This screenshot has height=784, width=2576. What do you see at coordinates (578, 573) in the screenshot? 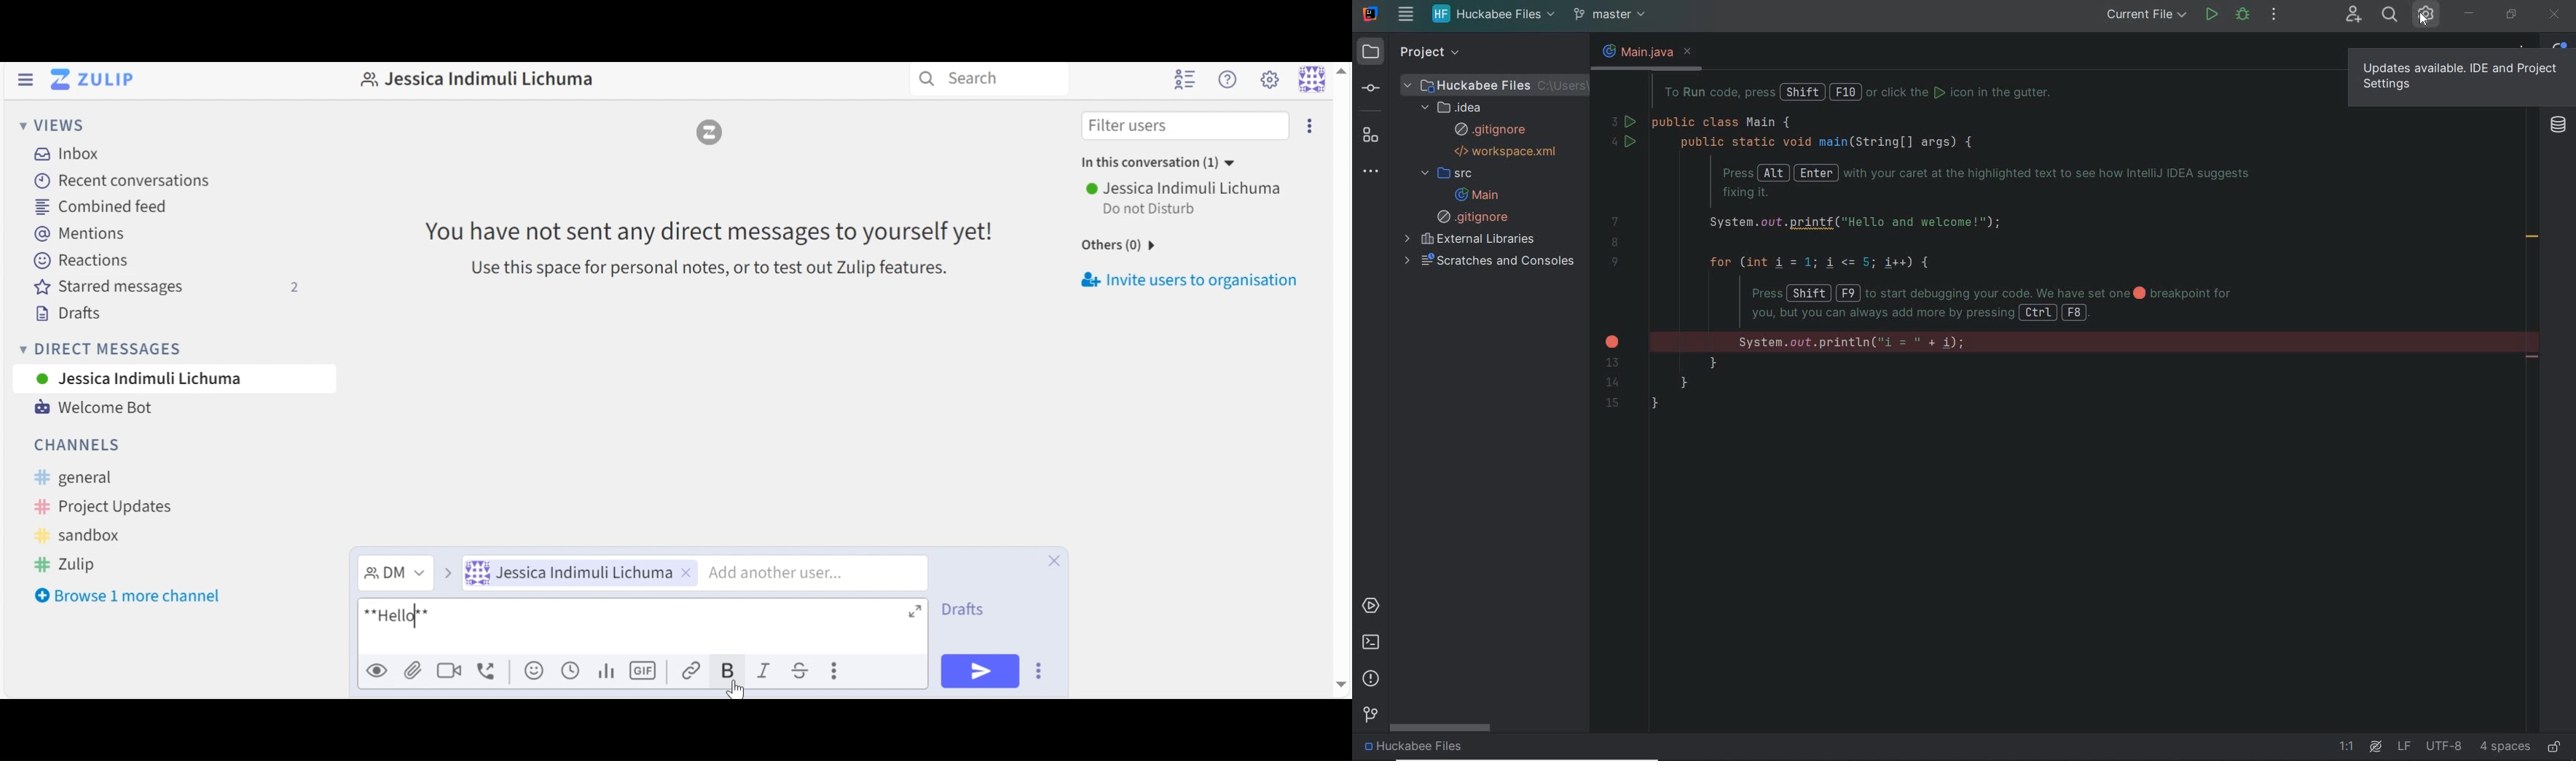
I see `User` at bounding box center [578, 573].